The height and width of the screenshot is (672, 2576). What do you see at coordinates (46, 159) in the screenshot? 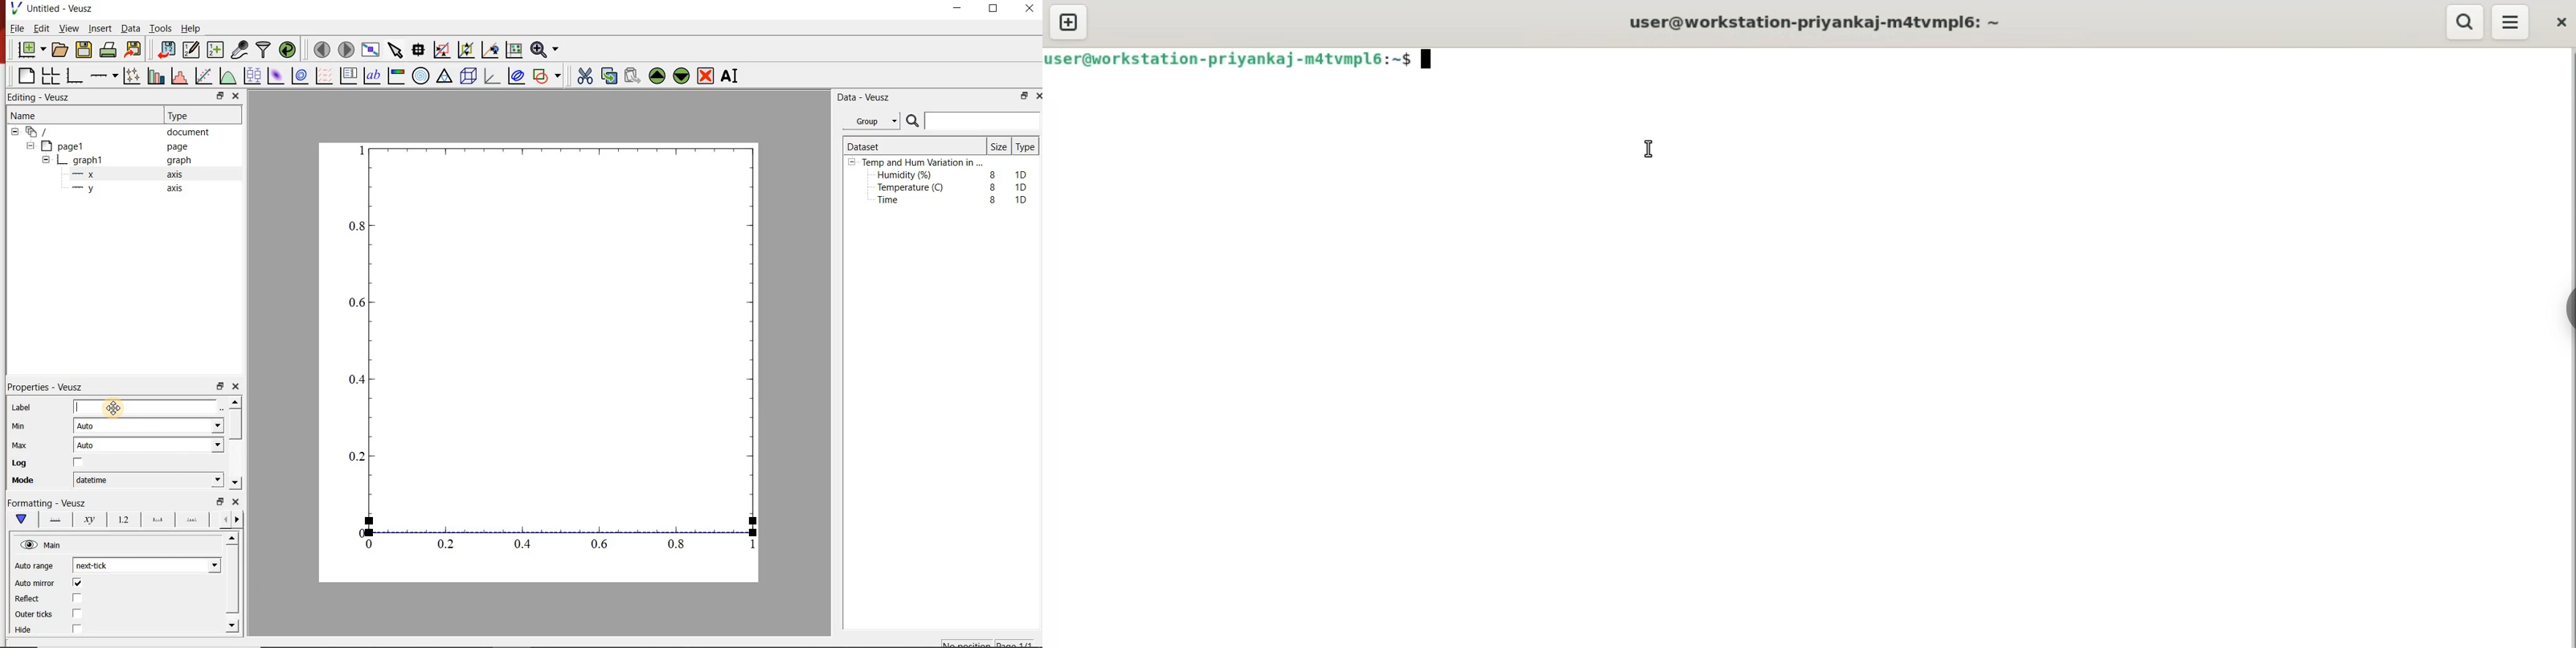
I see `hide sub menu` at bounding box center [46, 159].